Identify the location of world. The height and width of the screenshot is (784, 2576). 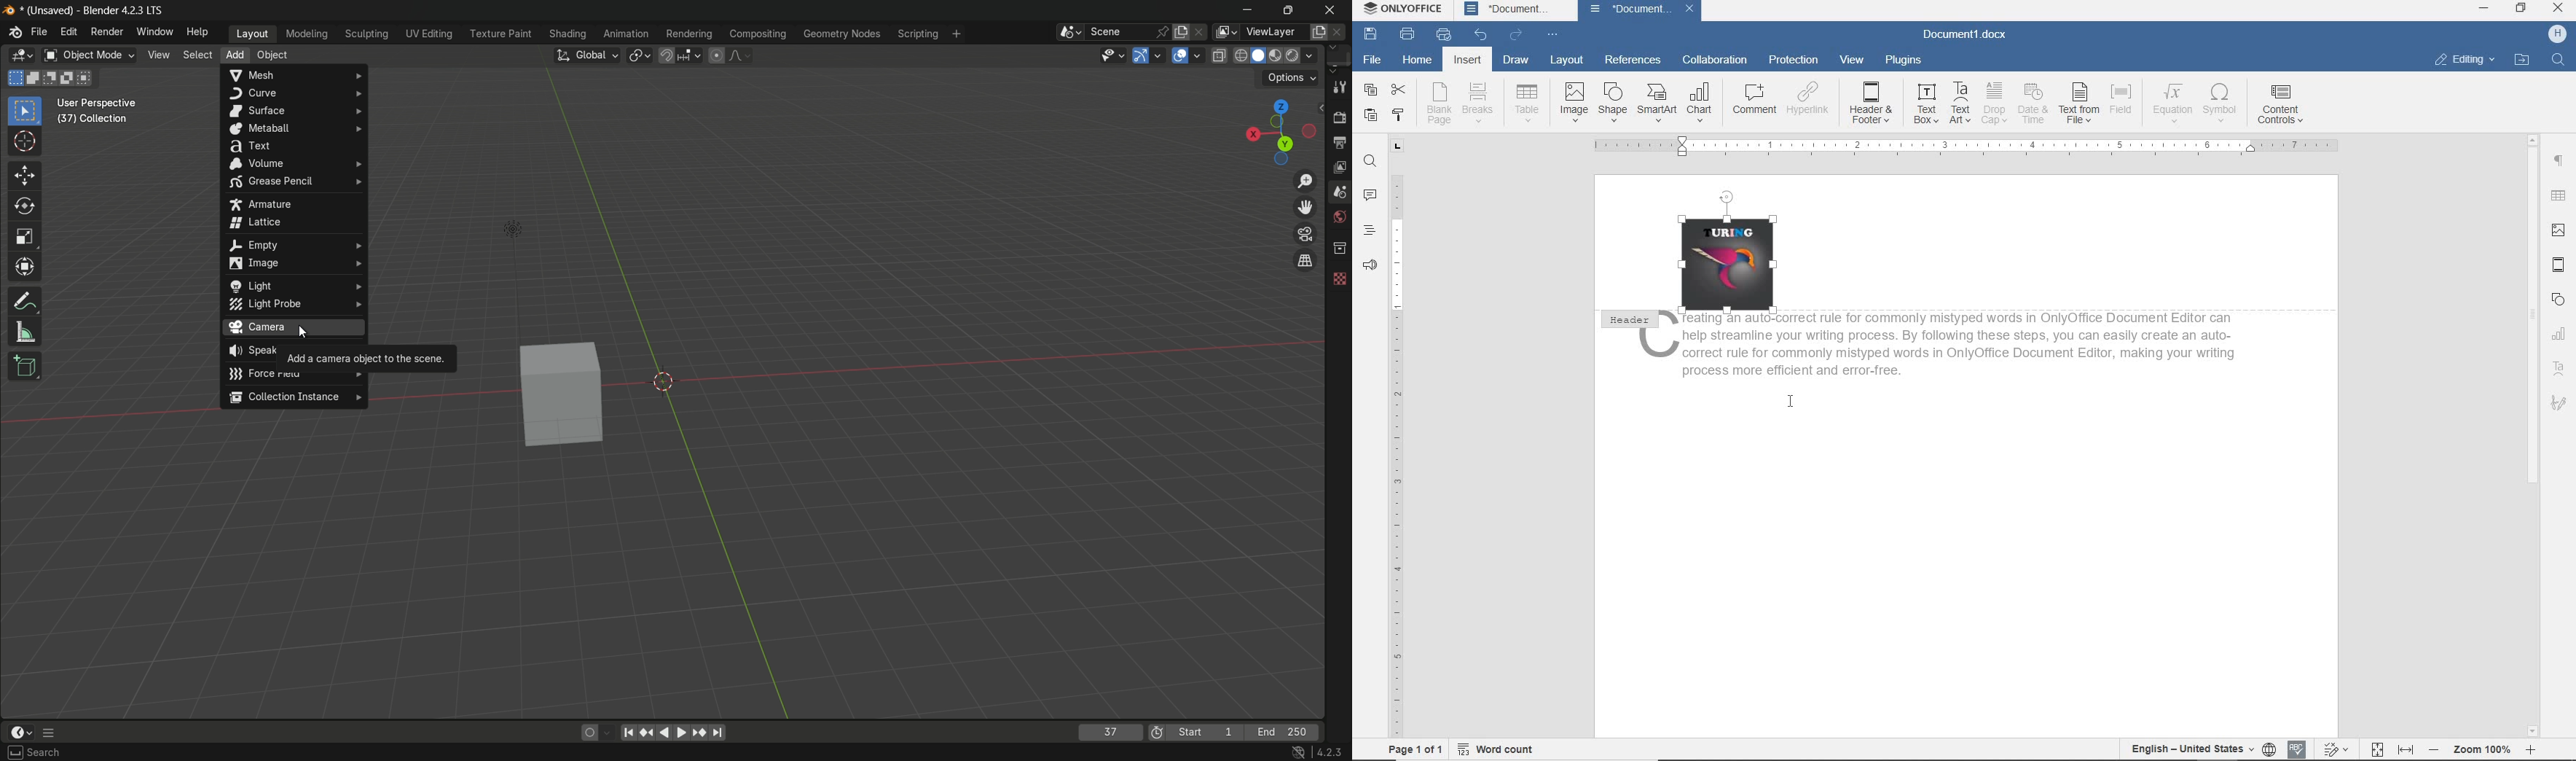
(1338, 218).